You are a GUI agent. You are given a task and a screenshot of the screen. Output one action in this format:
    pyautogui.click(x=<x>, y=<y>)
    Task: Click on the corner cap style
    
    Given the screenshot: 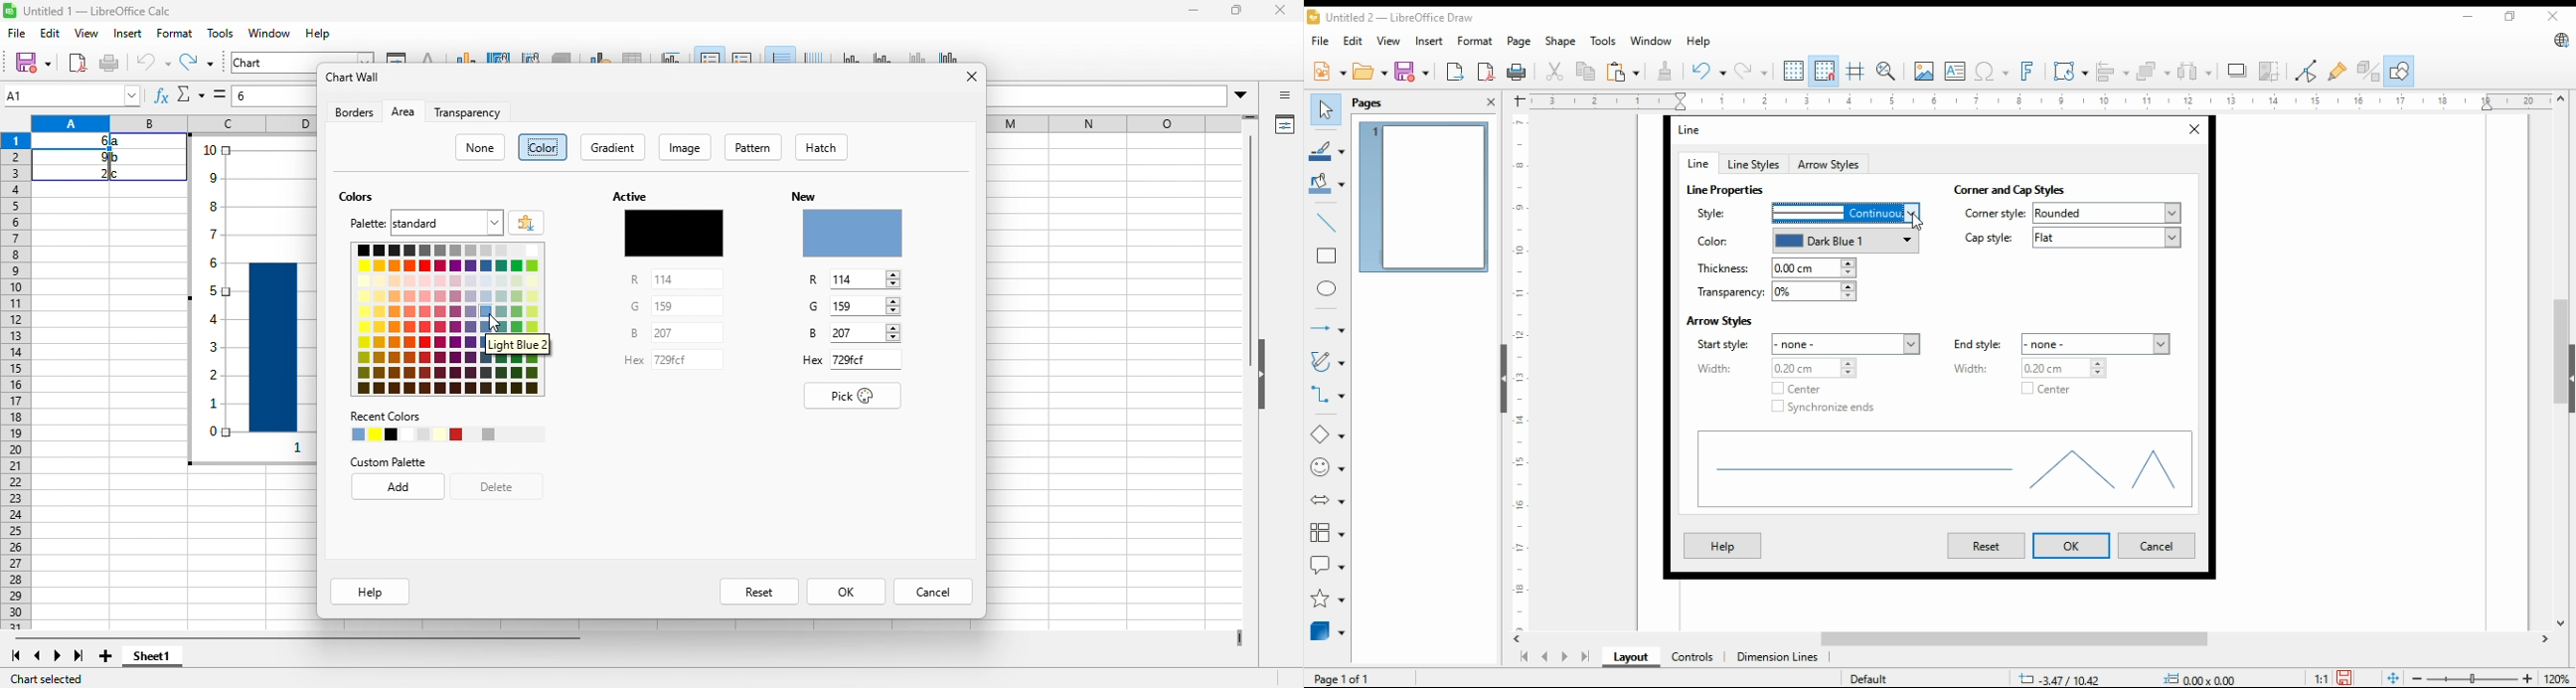 What is the action you would take?
    pyautogui.click(x=2016, y=190)
    